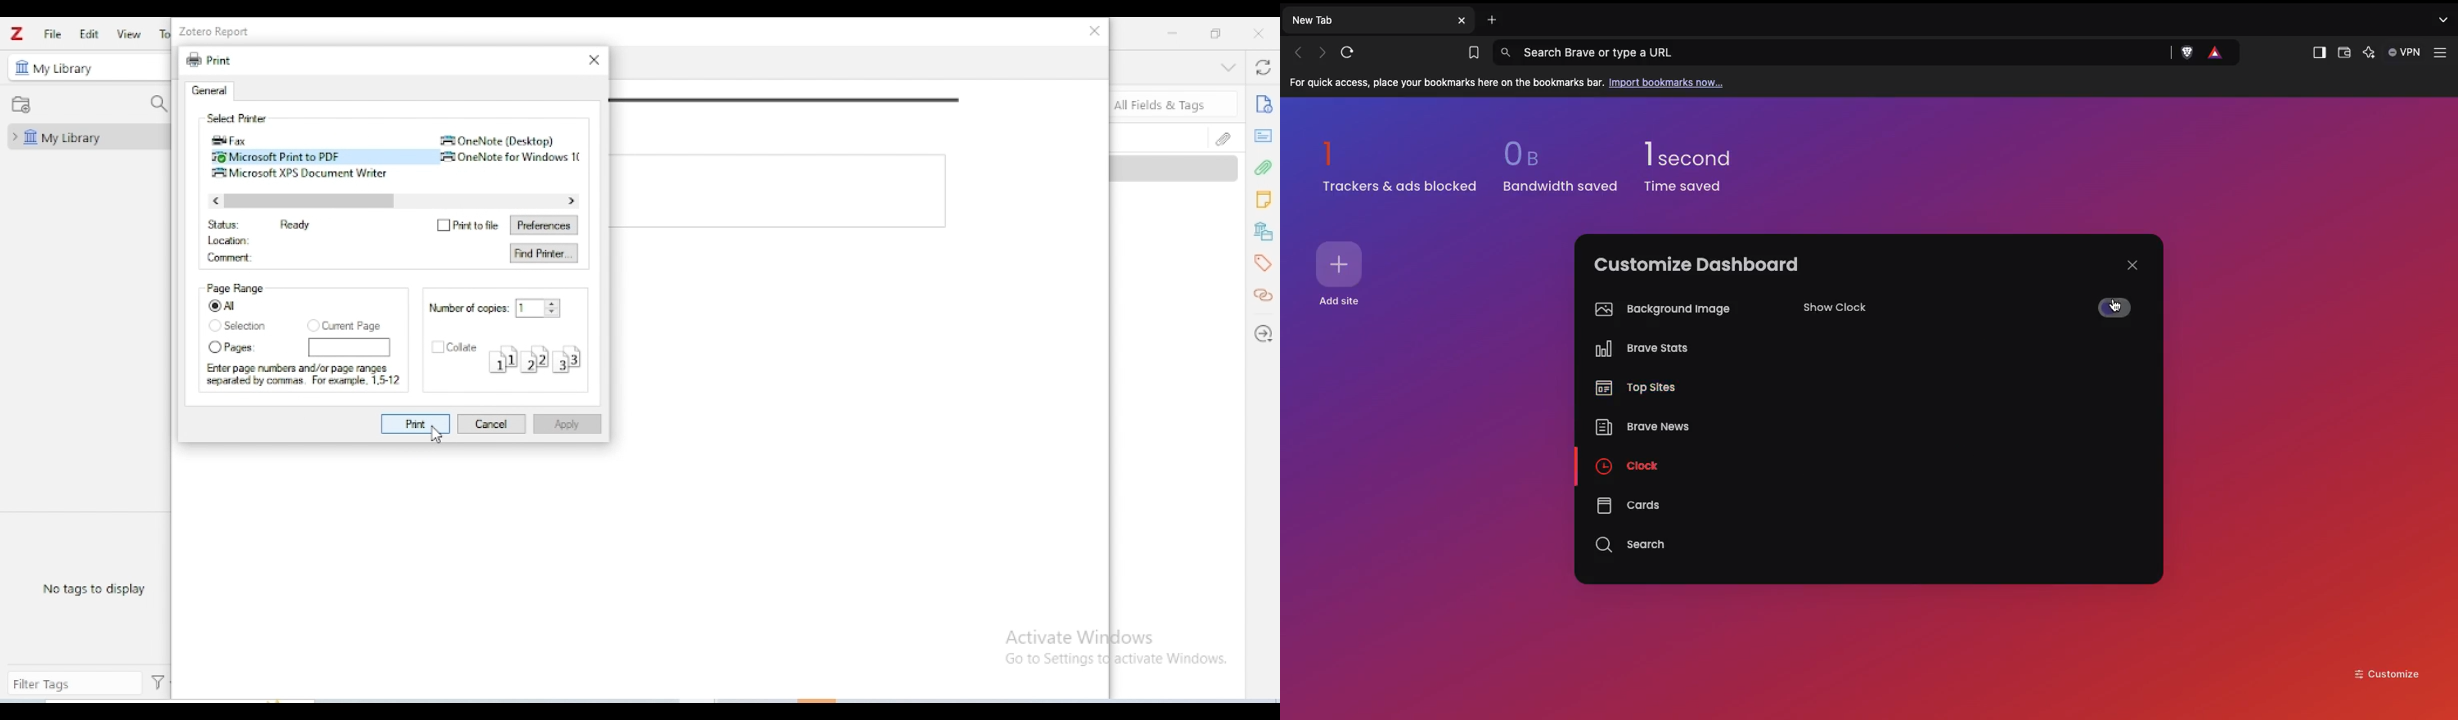  Describe the element at coordinates (219, 61) in the screenshot. I see `print` at that location.